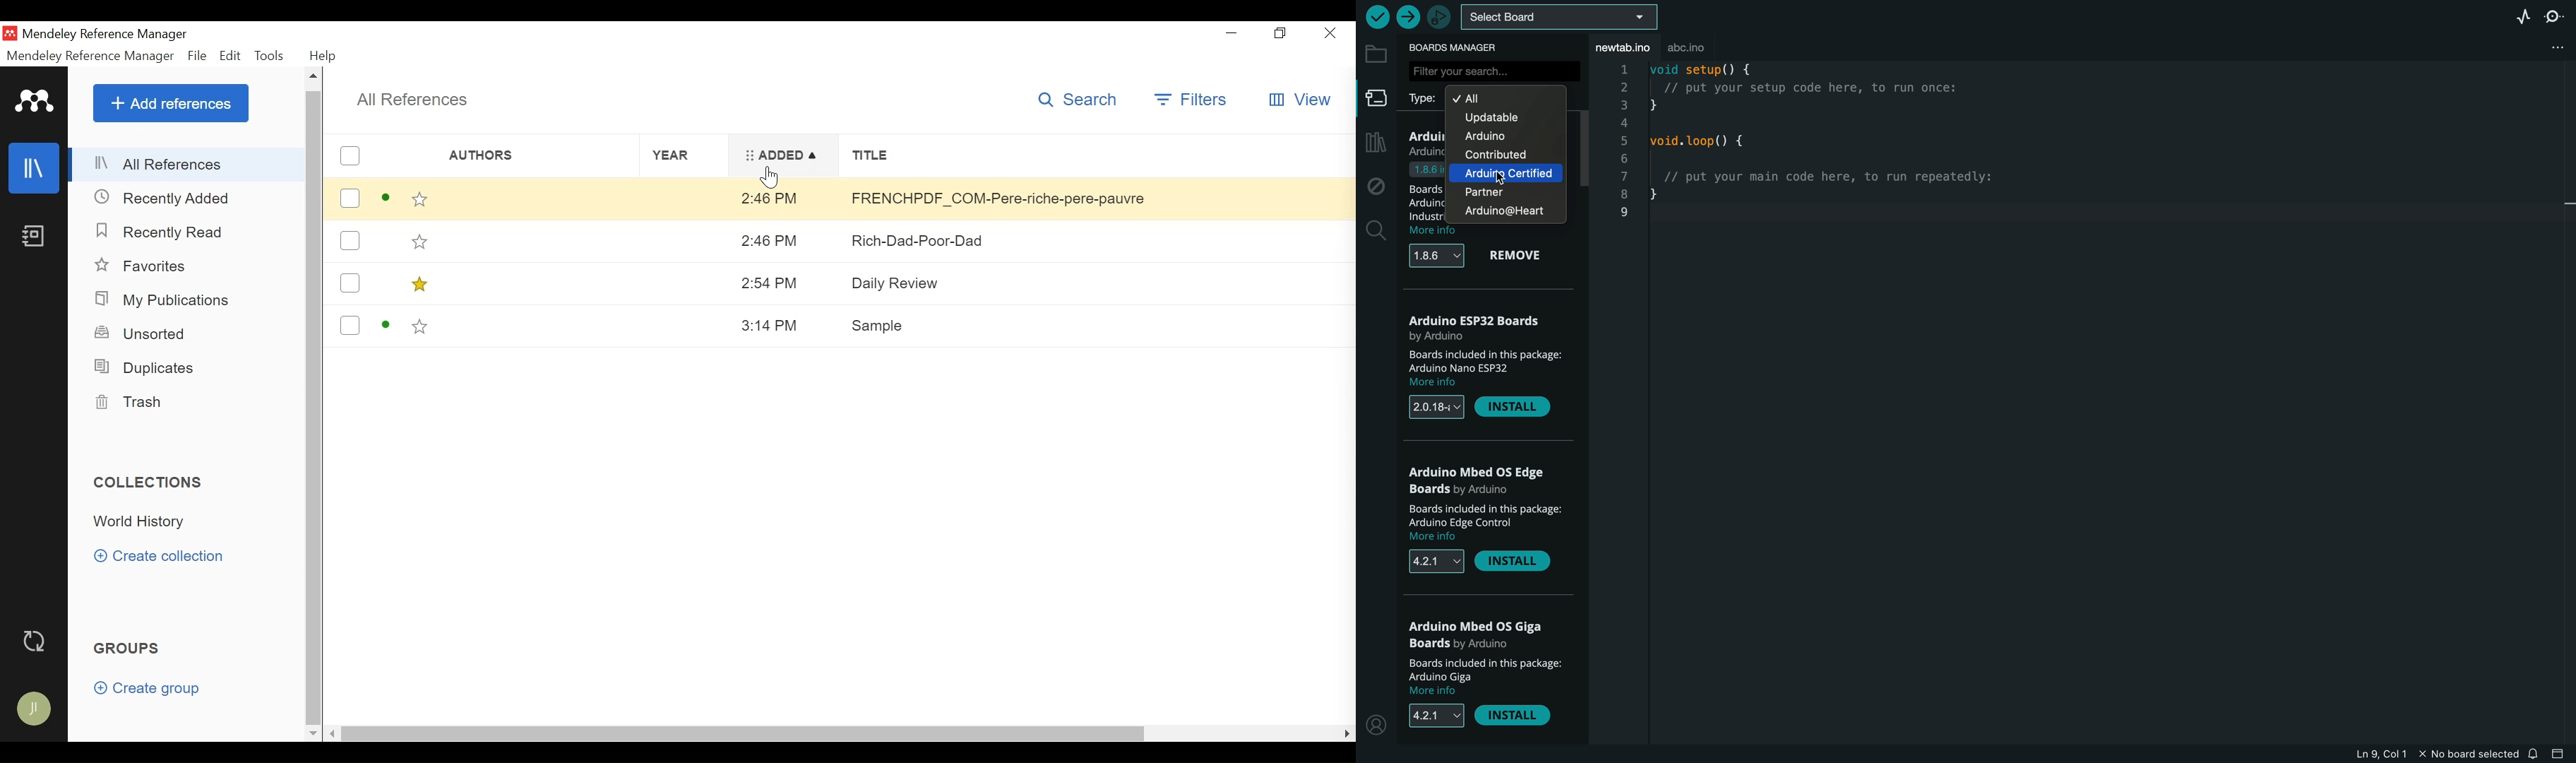  What do you see at coordinates (783, 199) in the screenshot?
I see `2:54 PM` at bounding box center [783, 199].